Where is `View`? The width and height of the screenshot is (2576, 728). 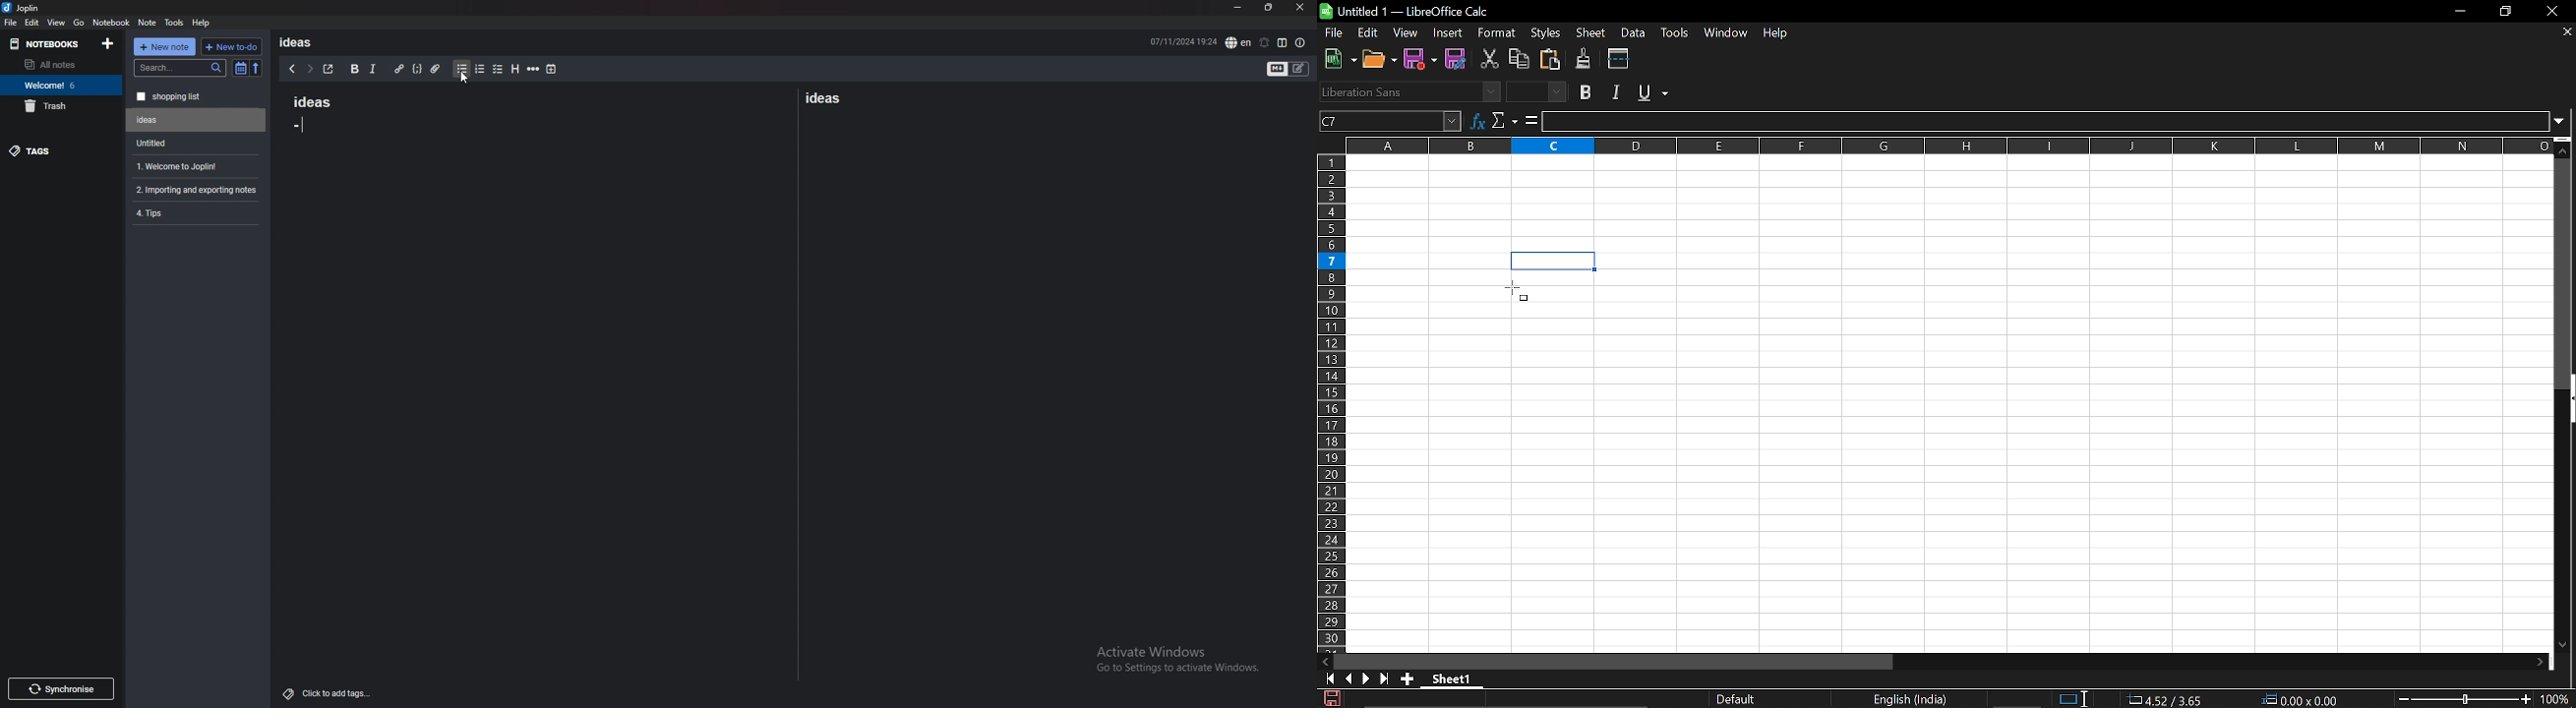
View is located at coordinates (1406, 33).